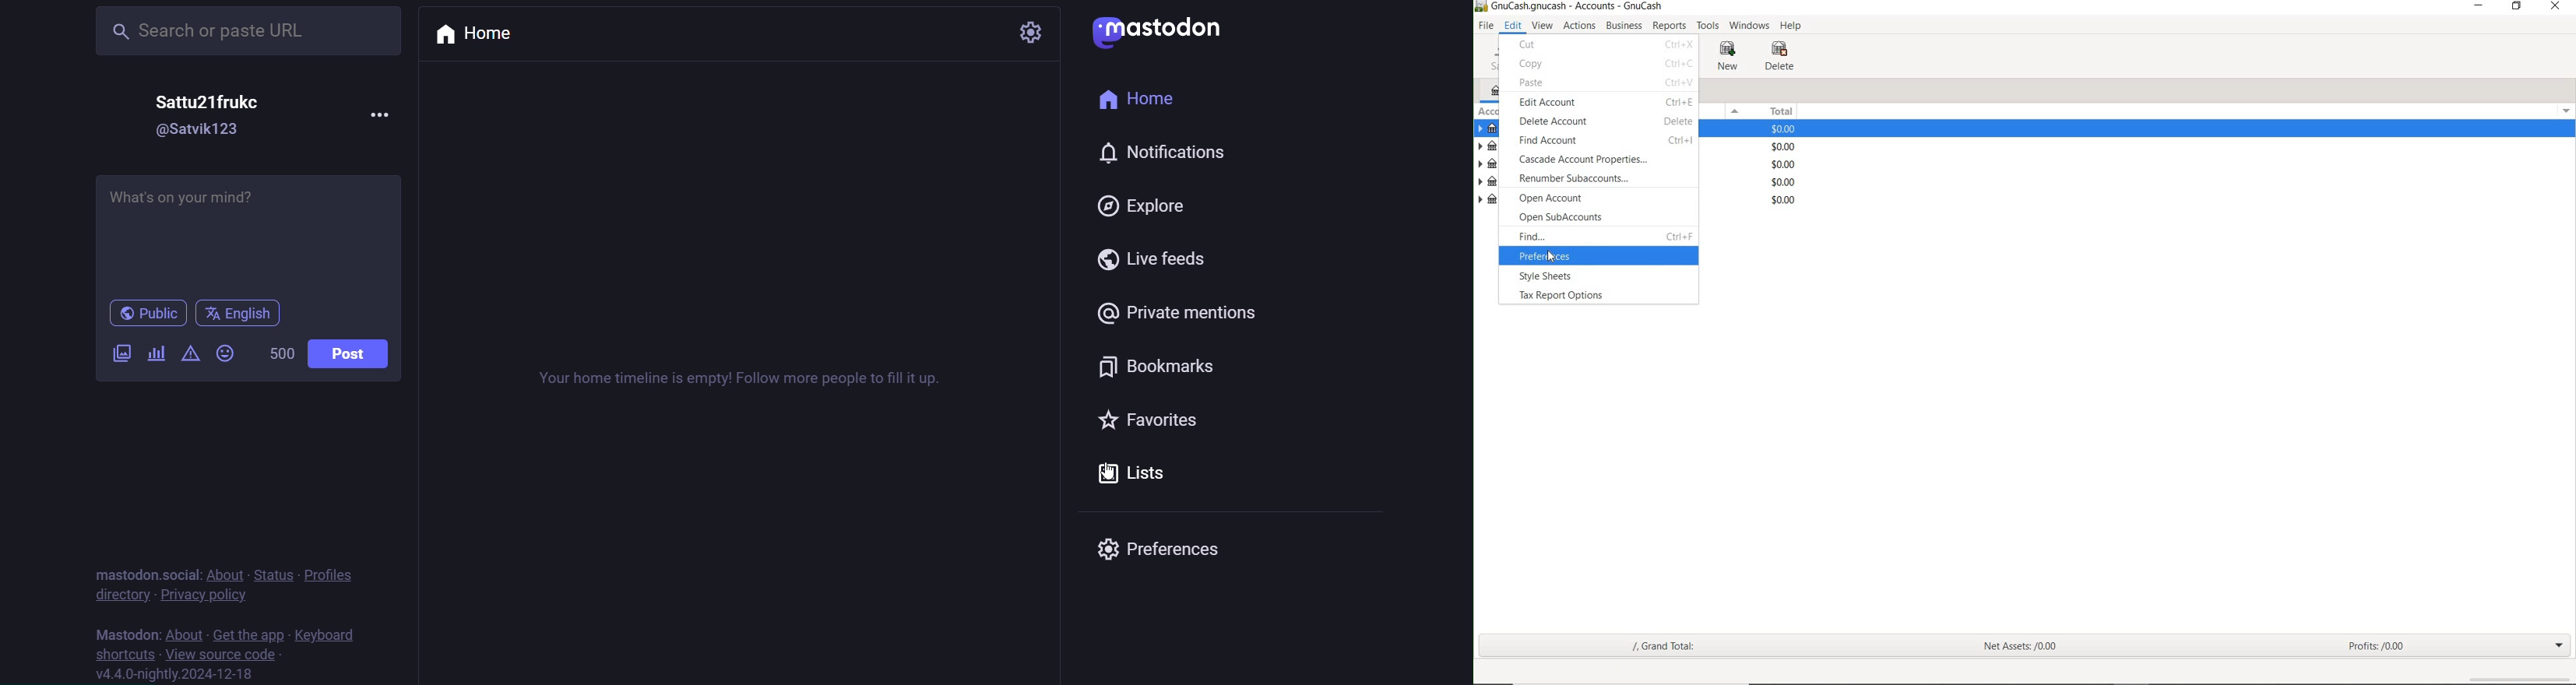  What do you see at coordinates (1177, 314) in the screenshot?
I see `private mention` at bounding box center [1177, 314].